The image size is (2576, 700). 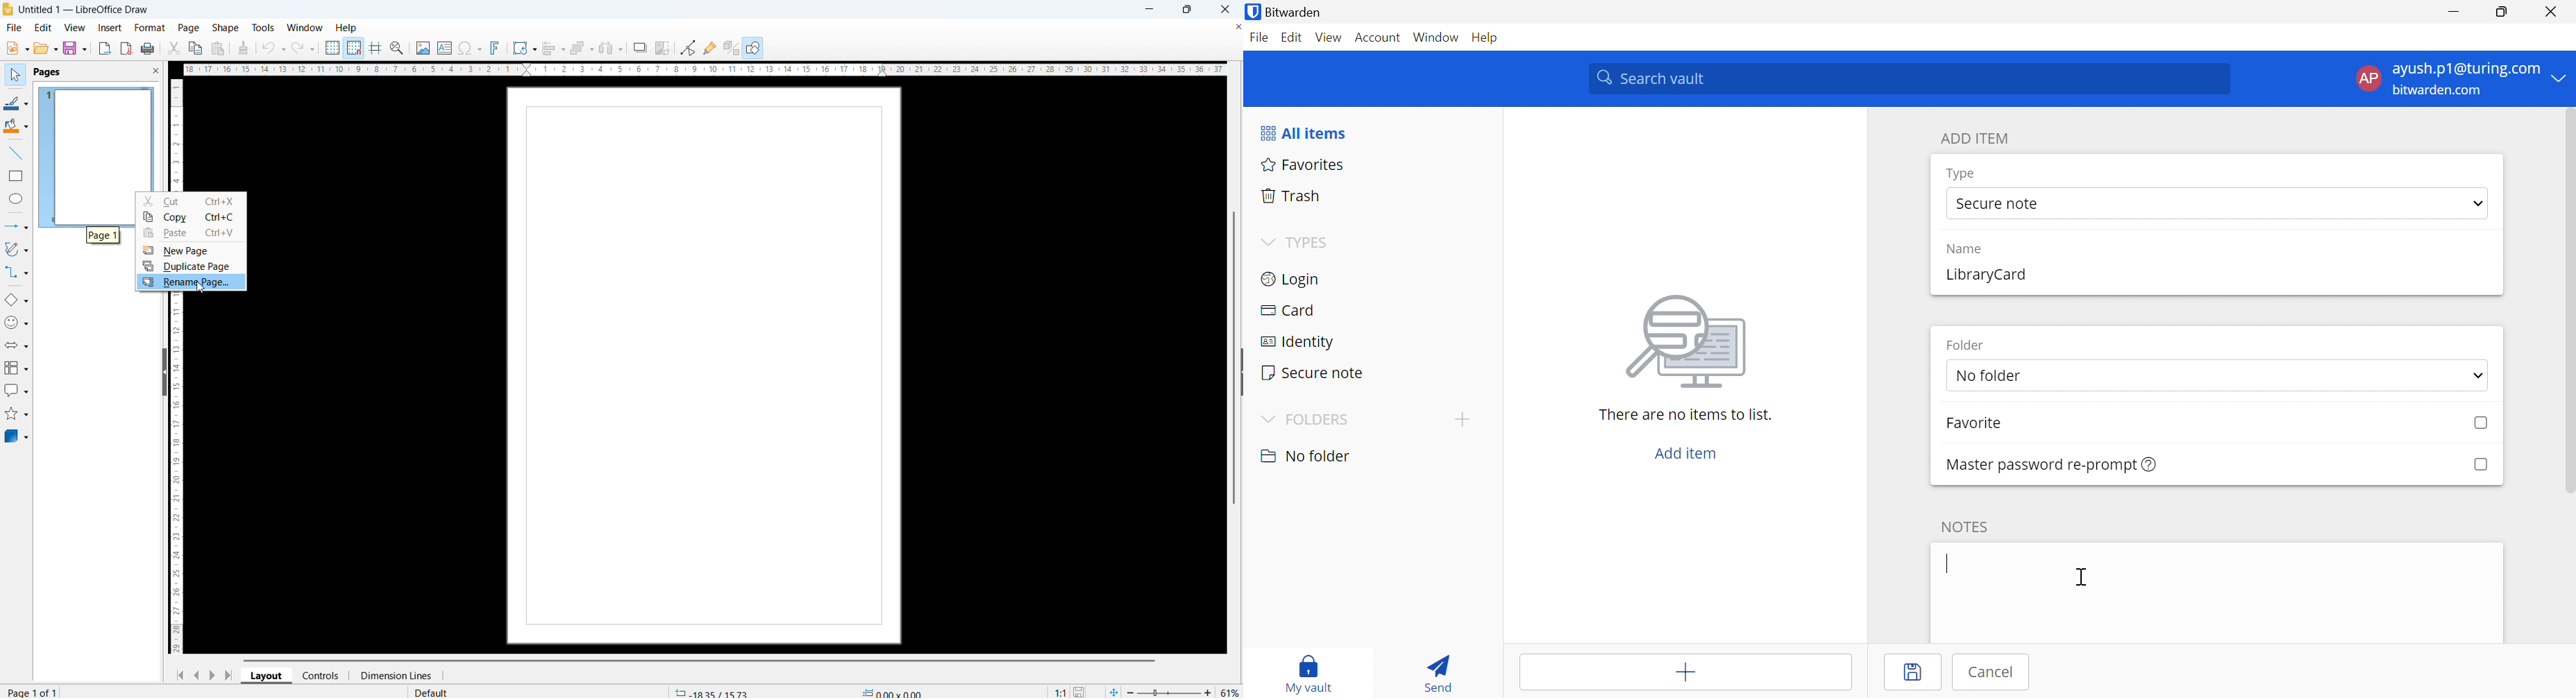 What do you see at coordinates (75, 49) in the screenshot?
I see `save` at bounding box center [75, 49].